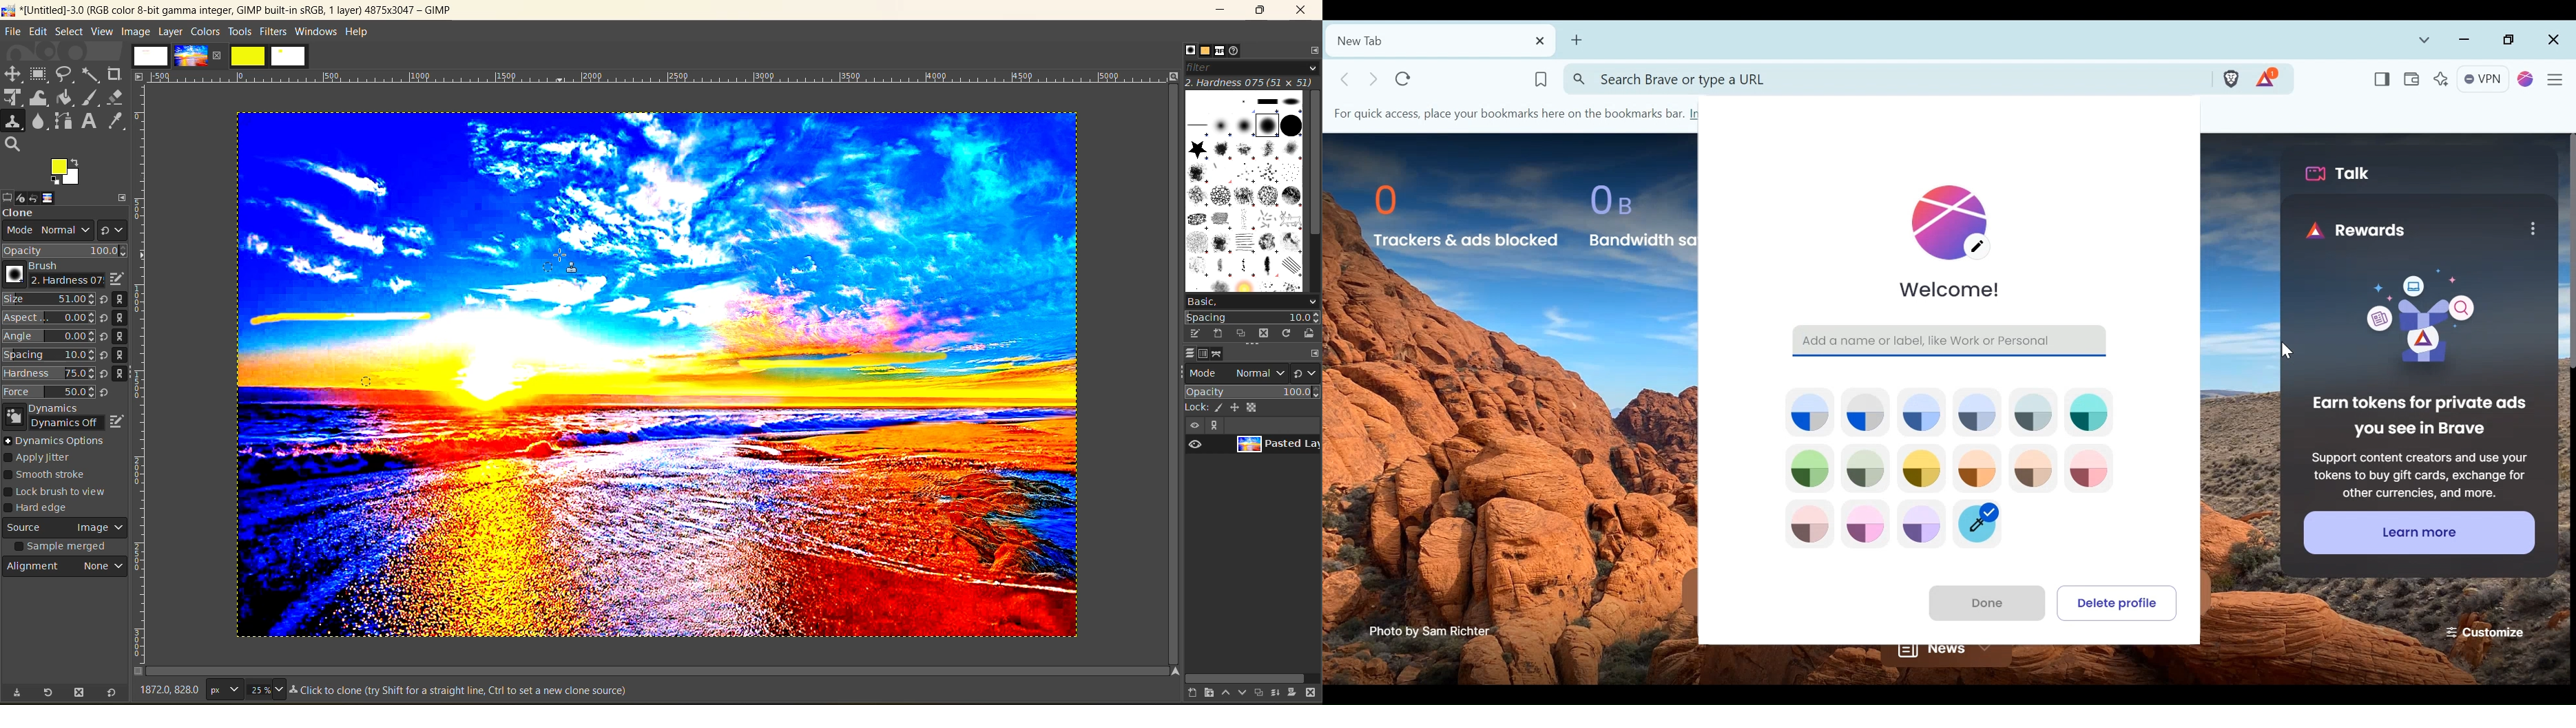  Describe the element at coordinates (1184, 694) in the screenshot. I see `create a new layer` at that location.